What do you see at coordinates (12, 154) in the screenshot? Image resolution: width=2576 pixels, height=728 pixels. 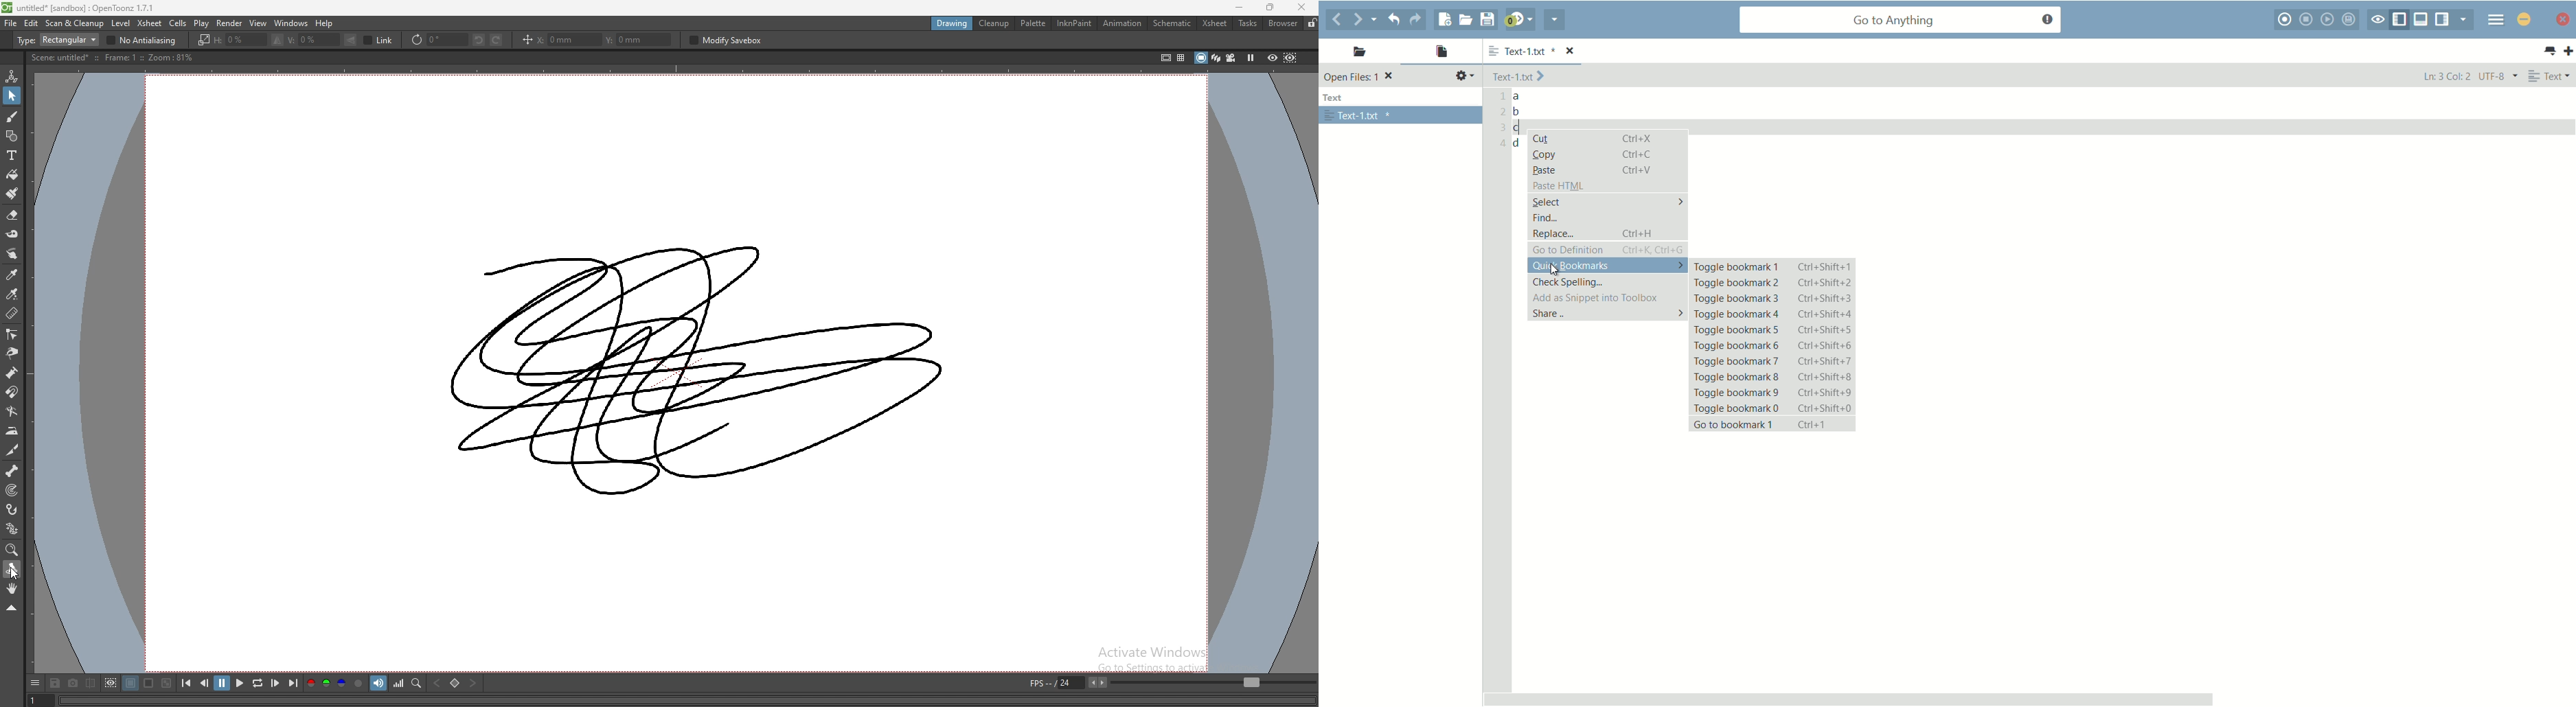 I see `type tool` at bounding box center [12, 154].